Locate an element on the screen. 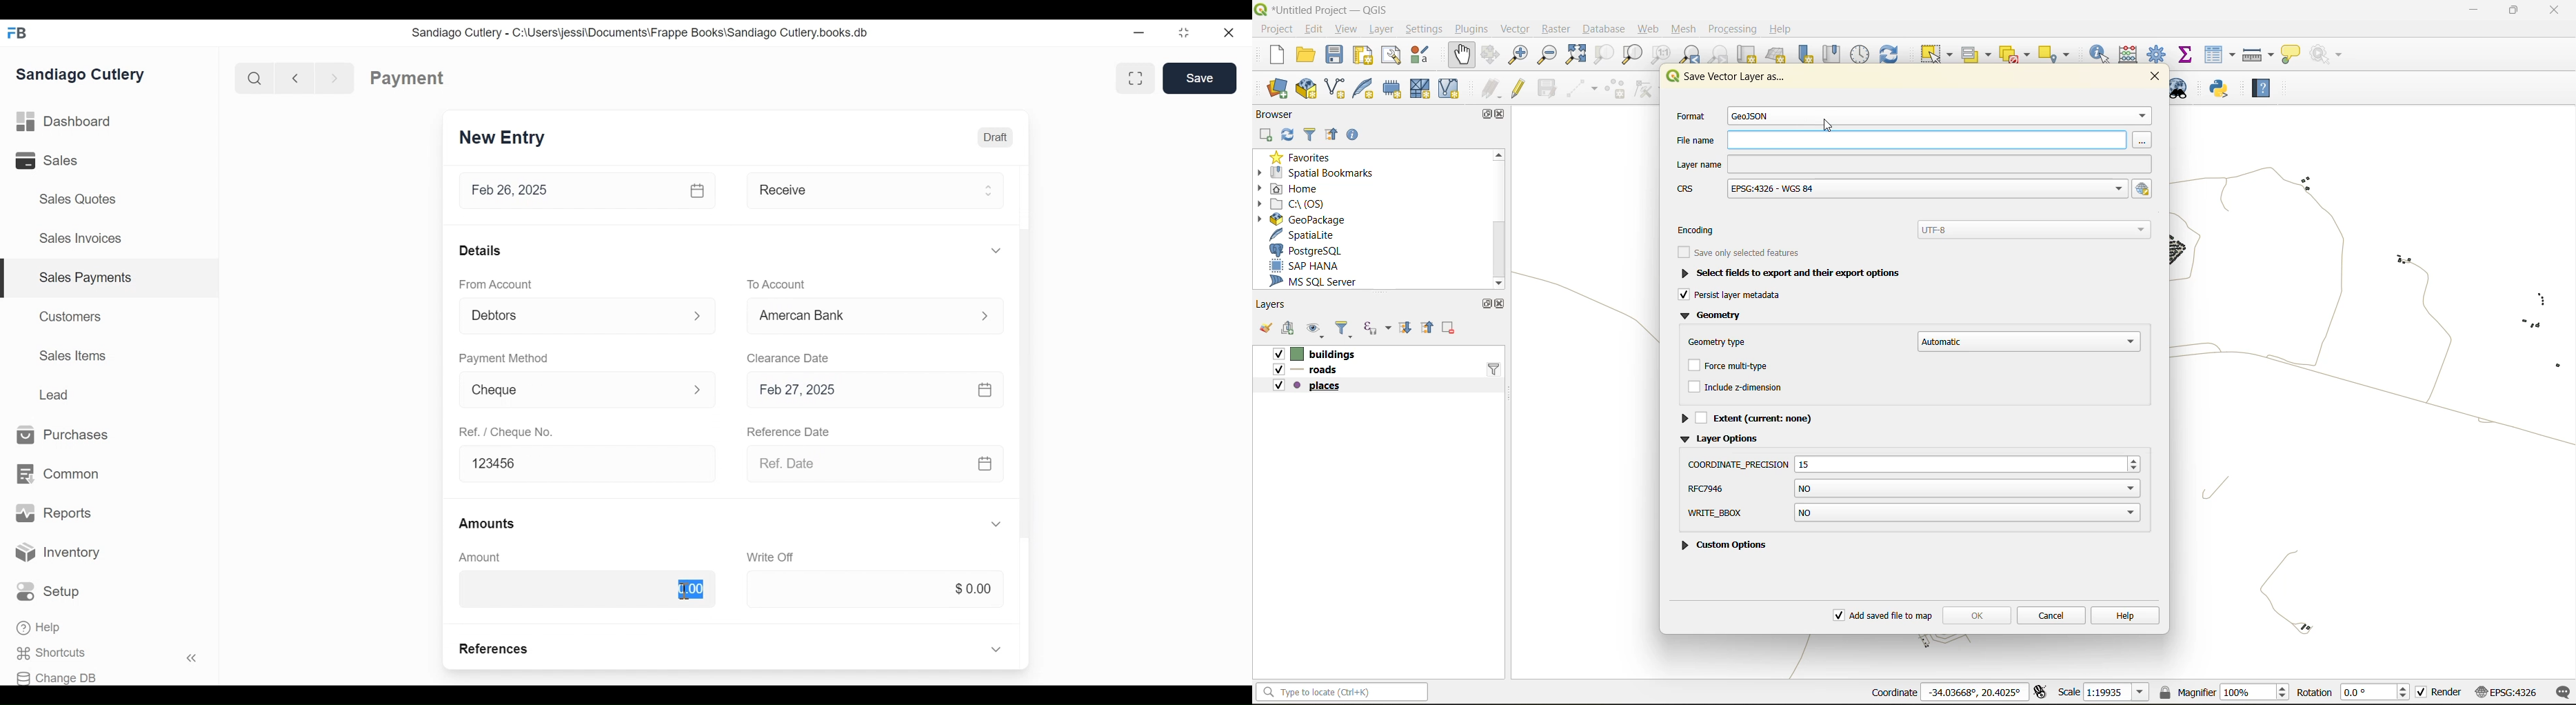  Clearance Date is located at coordinates (789, 357).